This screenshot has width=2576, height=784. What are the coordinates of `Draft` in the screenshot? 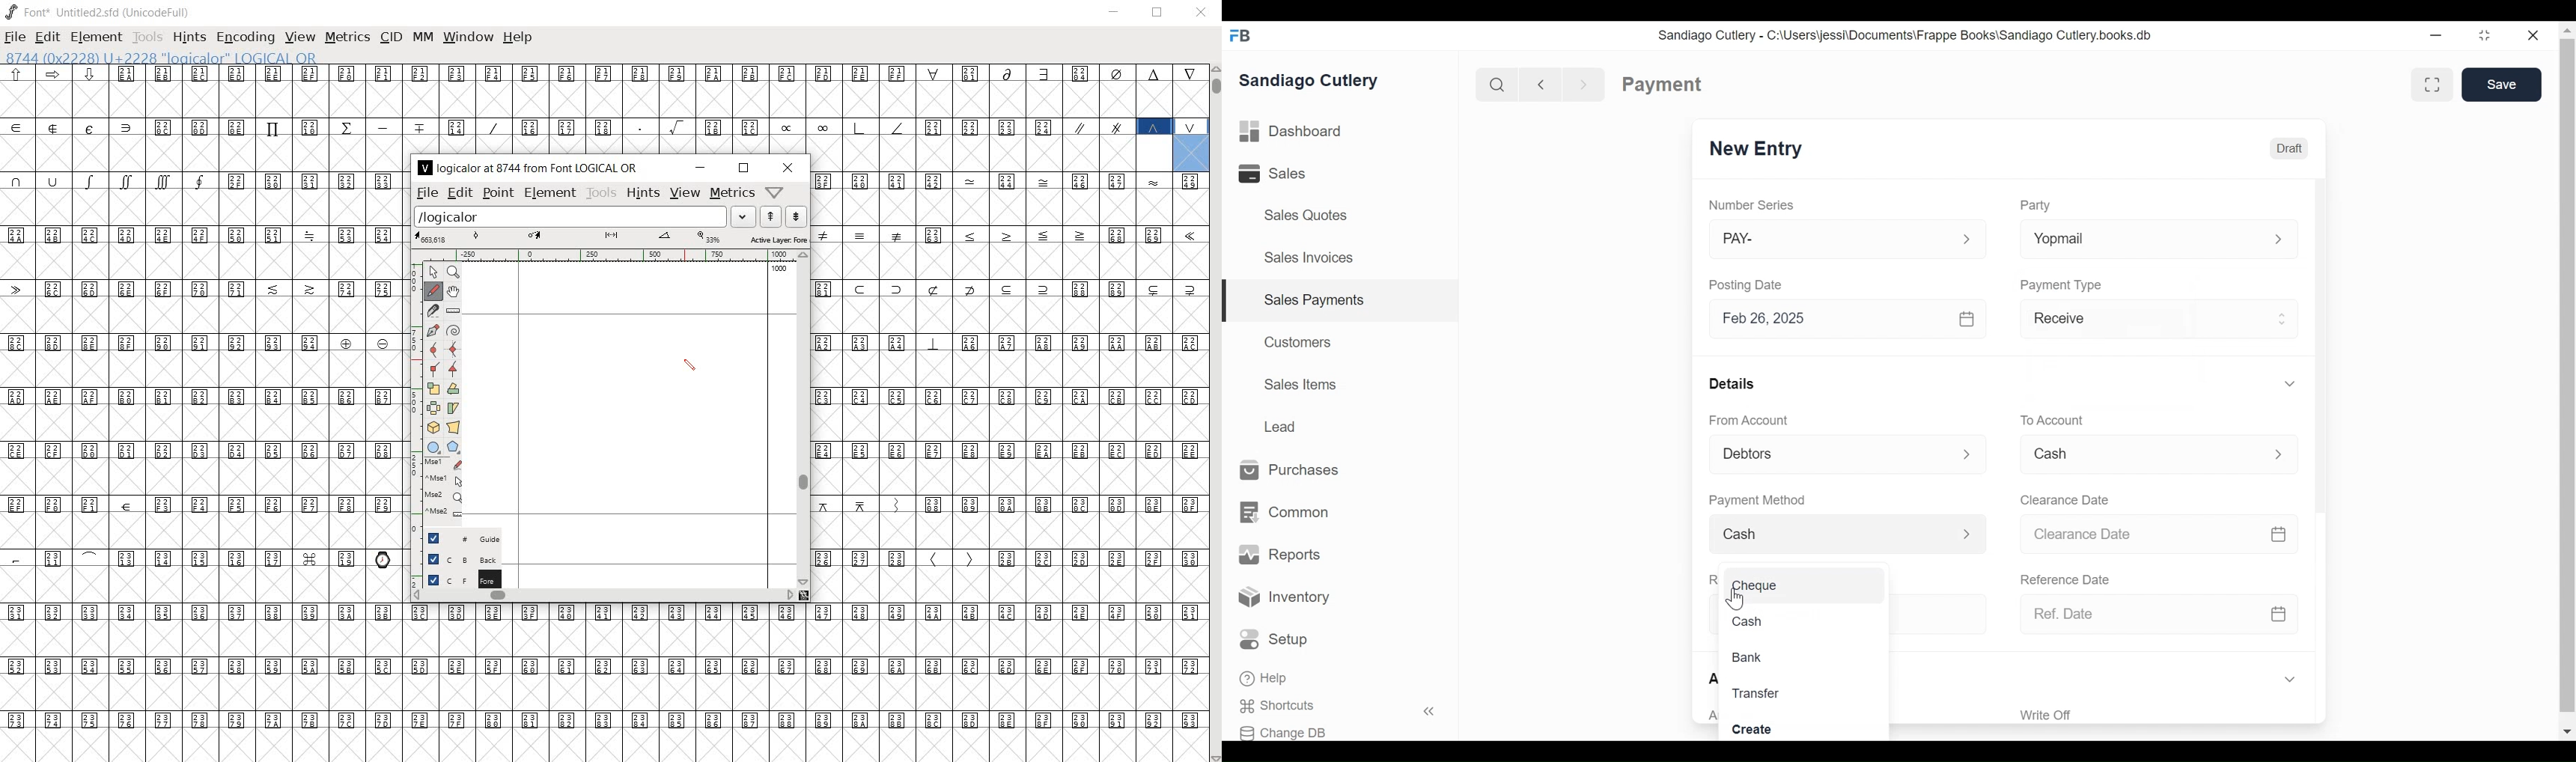 It's located at (2293, 148).